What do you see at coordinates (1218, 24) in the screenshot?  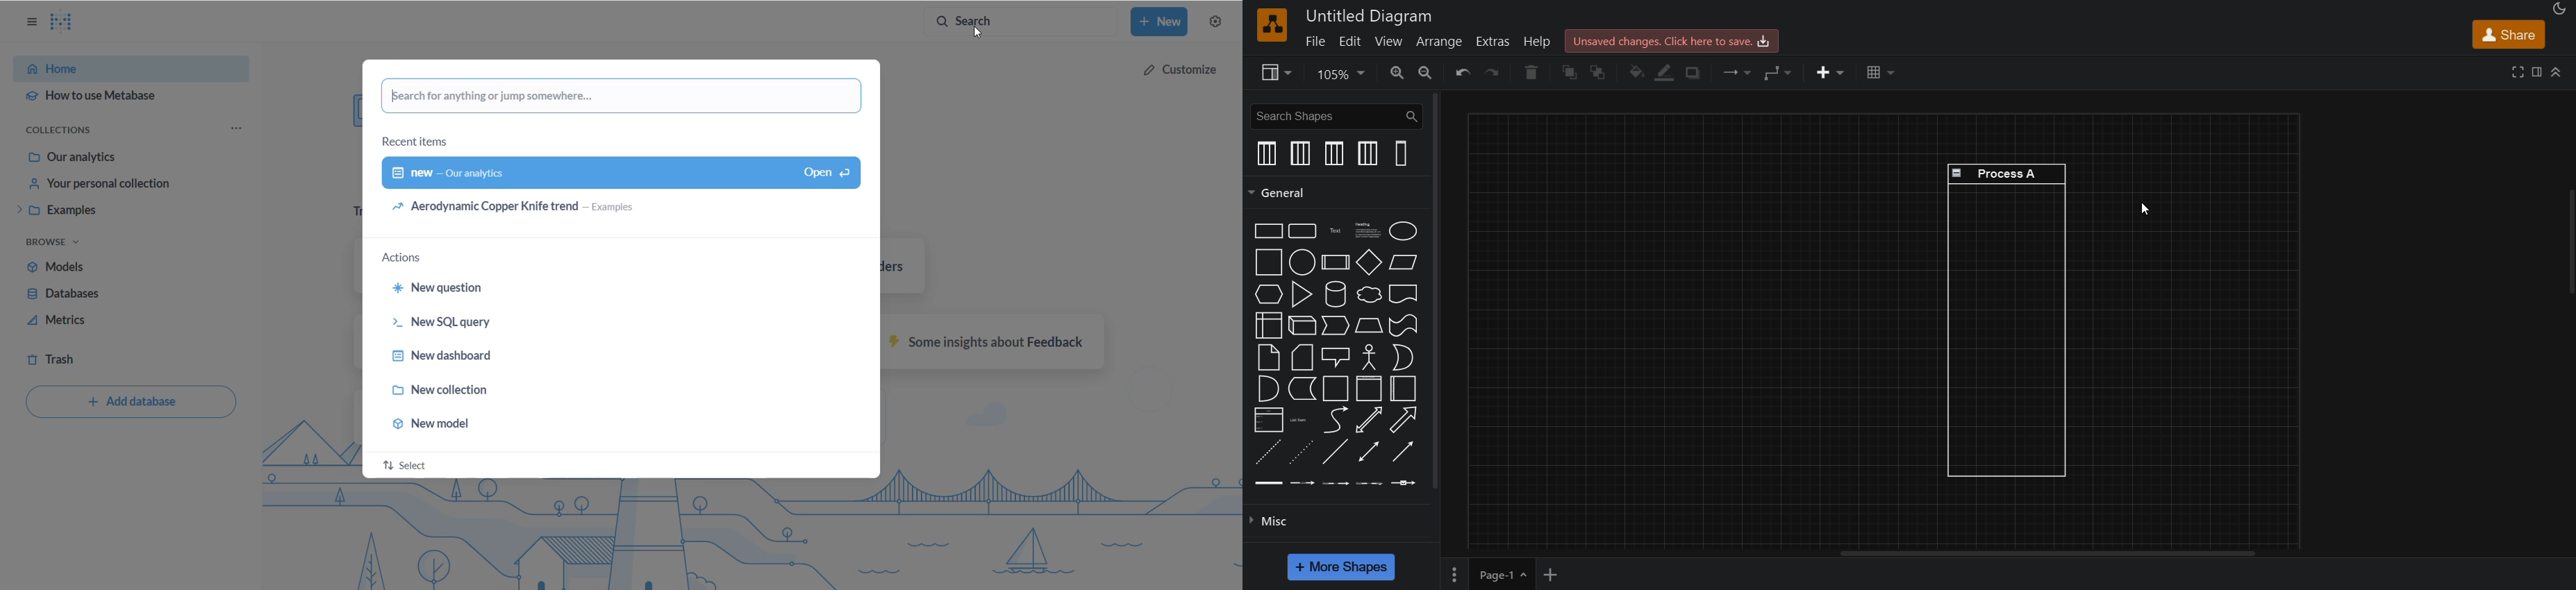 I see `settings` at bounding box center [1218, 24].